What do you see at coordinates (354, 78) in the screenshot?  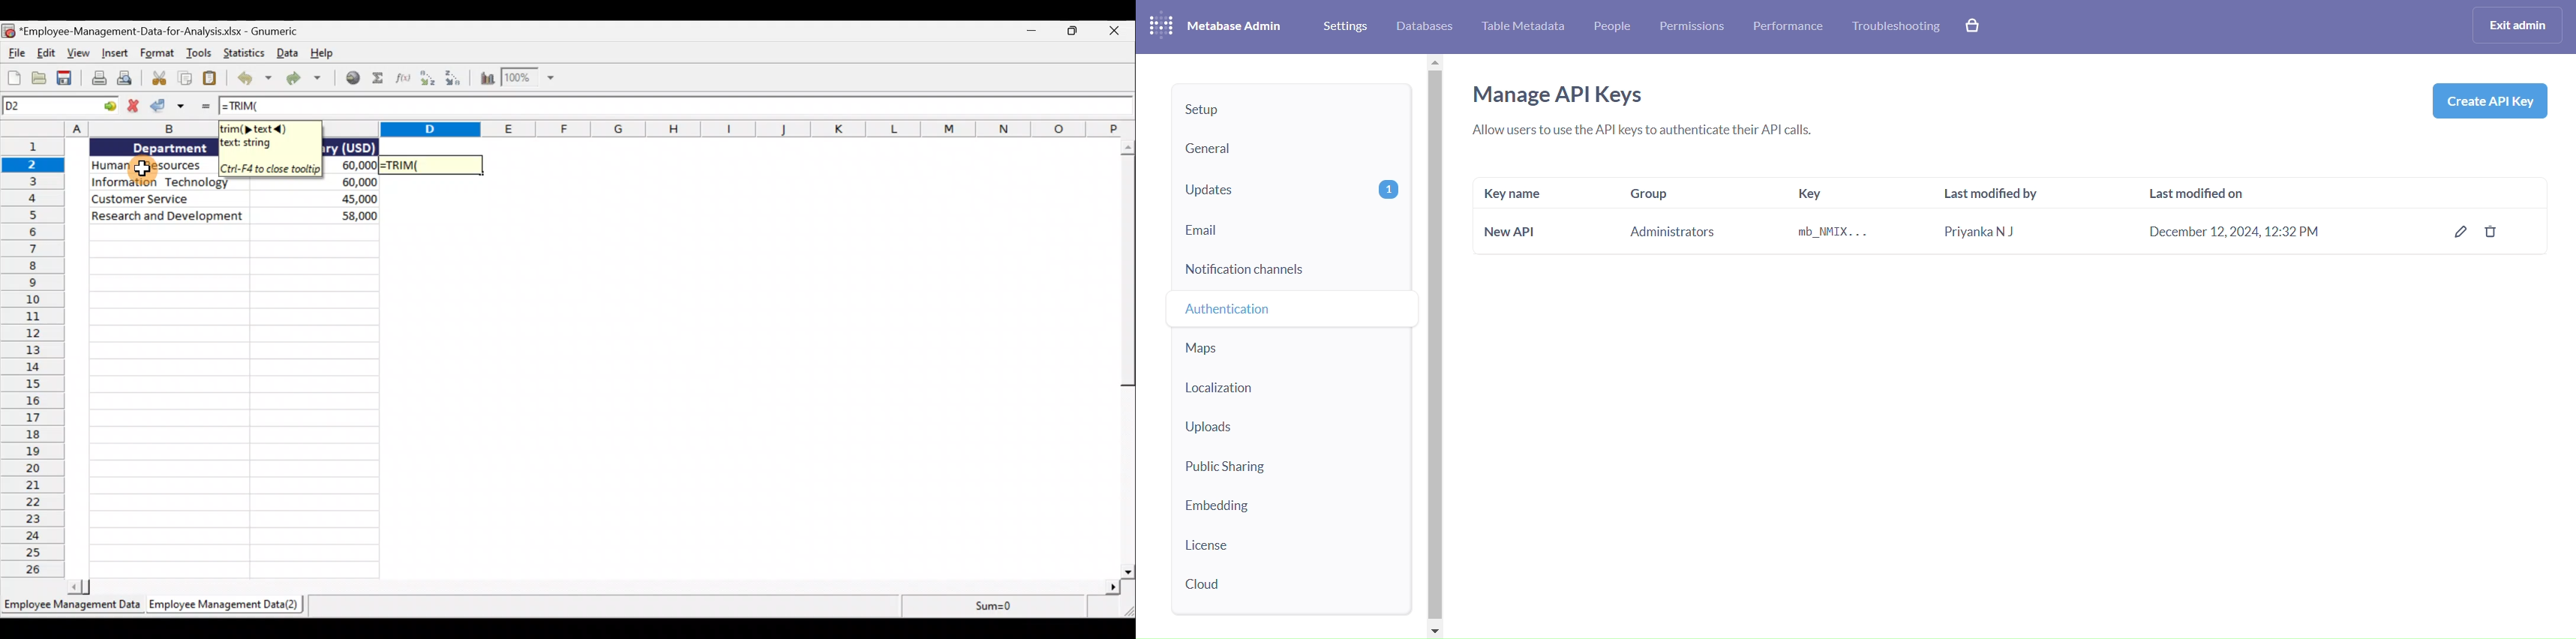 I see `Insert a hyperlink` at bounding box center [354, 78].